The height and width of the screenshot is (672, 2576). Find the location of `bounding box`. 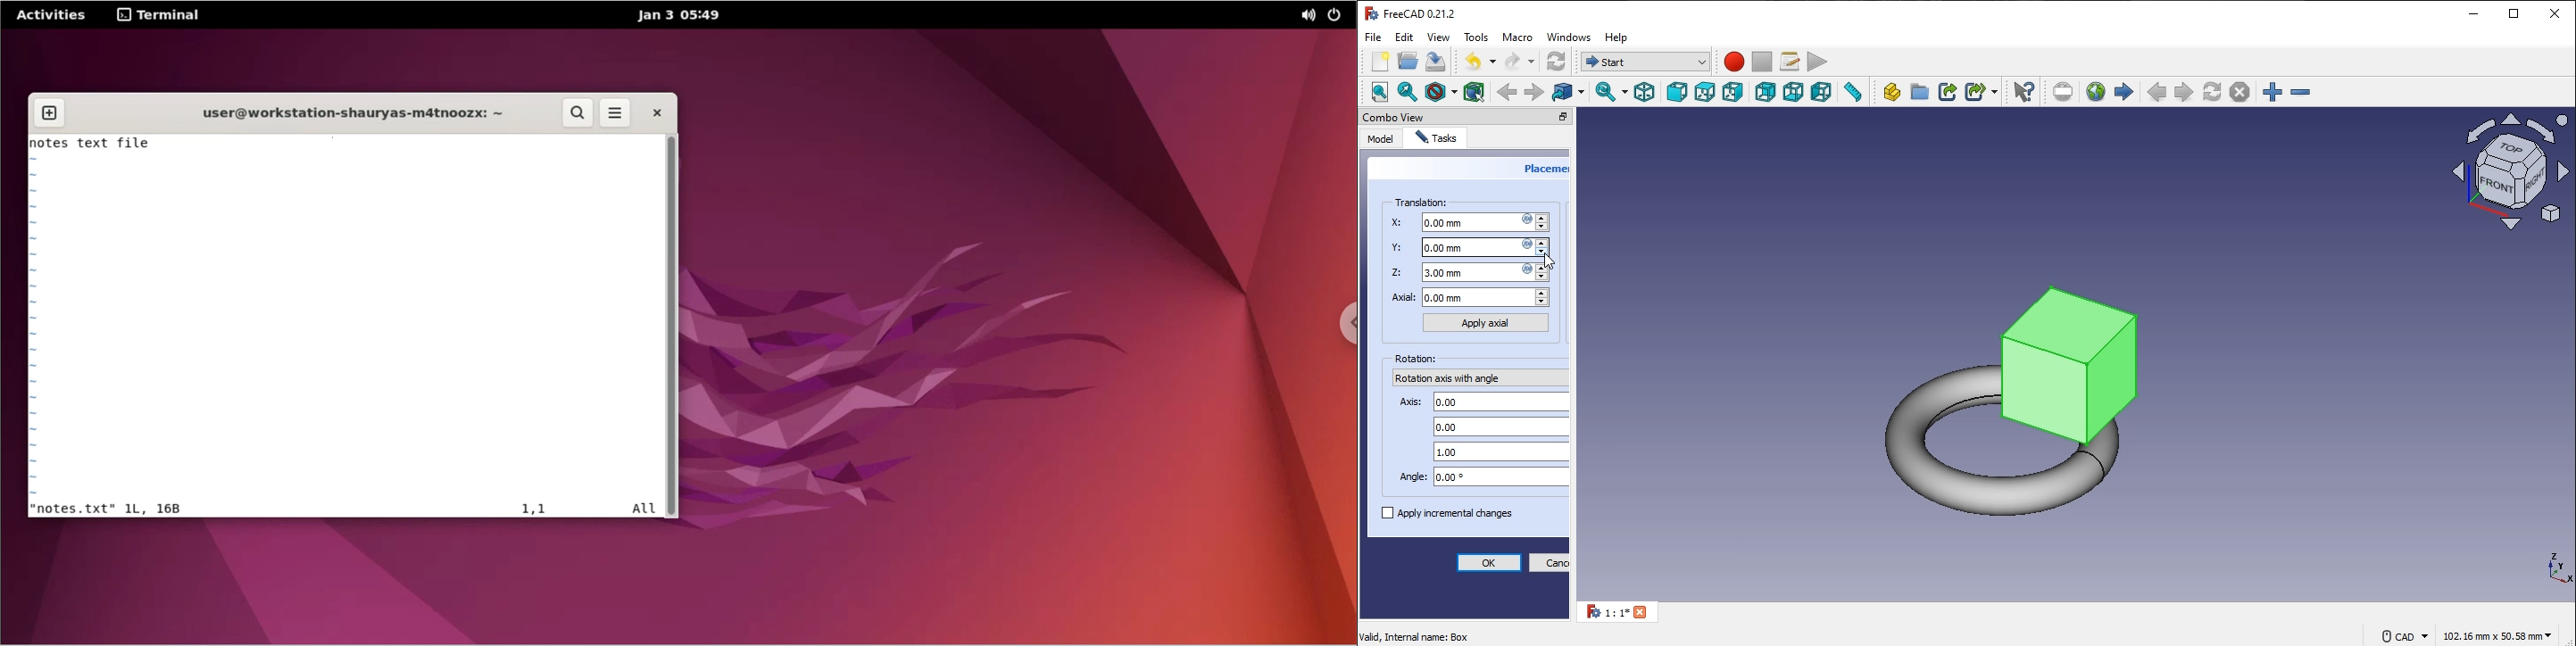

bounding box is located at coordinates (1474, 91).